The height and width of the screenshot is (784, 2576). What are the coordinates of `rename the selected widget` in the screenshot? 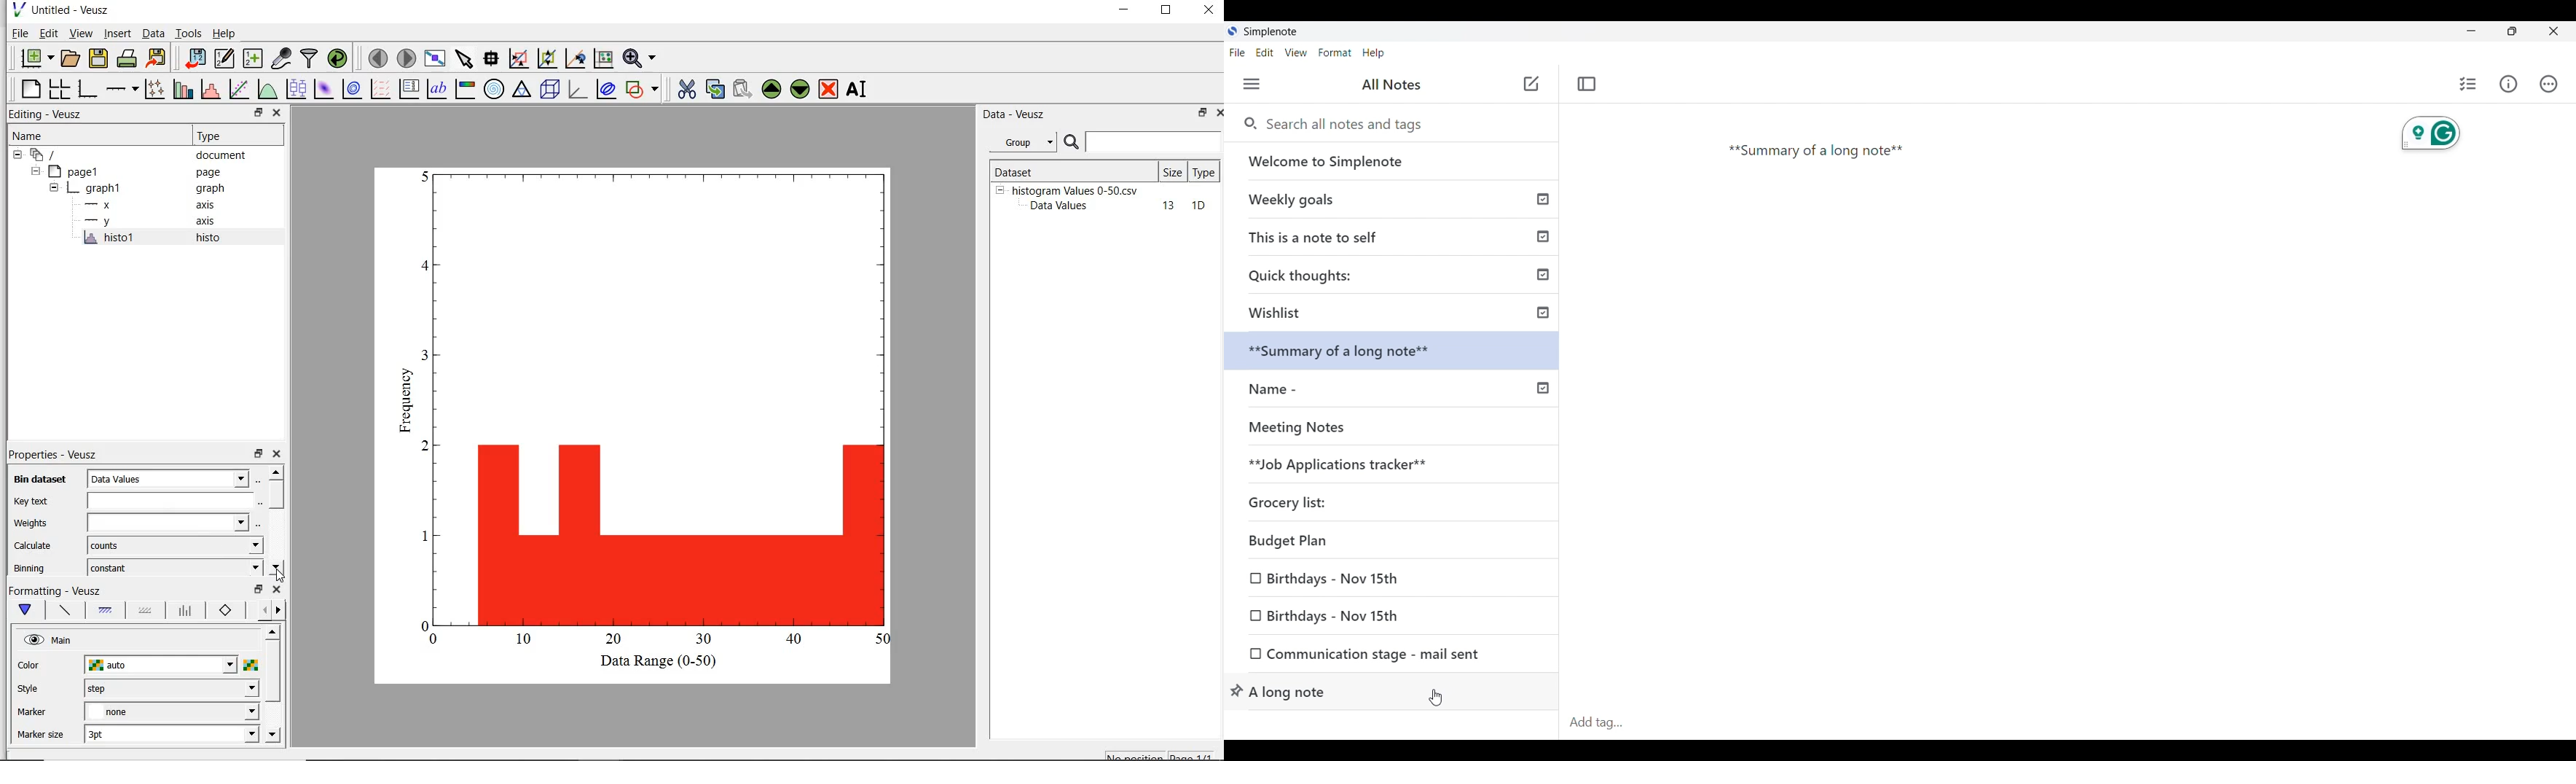 It's located at (858, 89).